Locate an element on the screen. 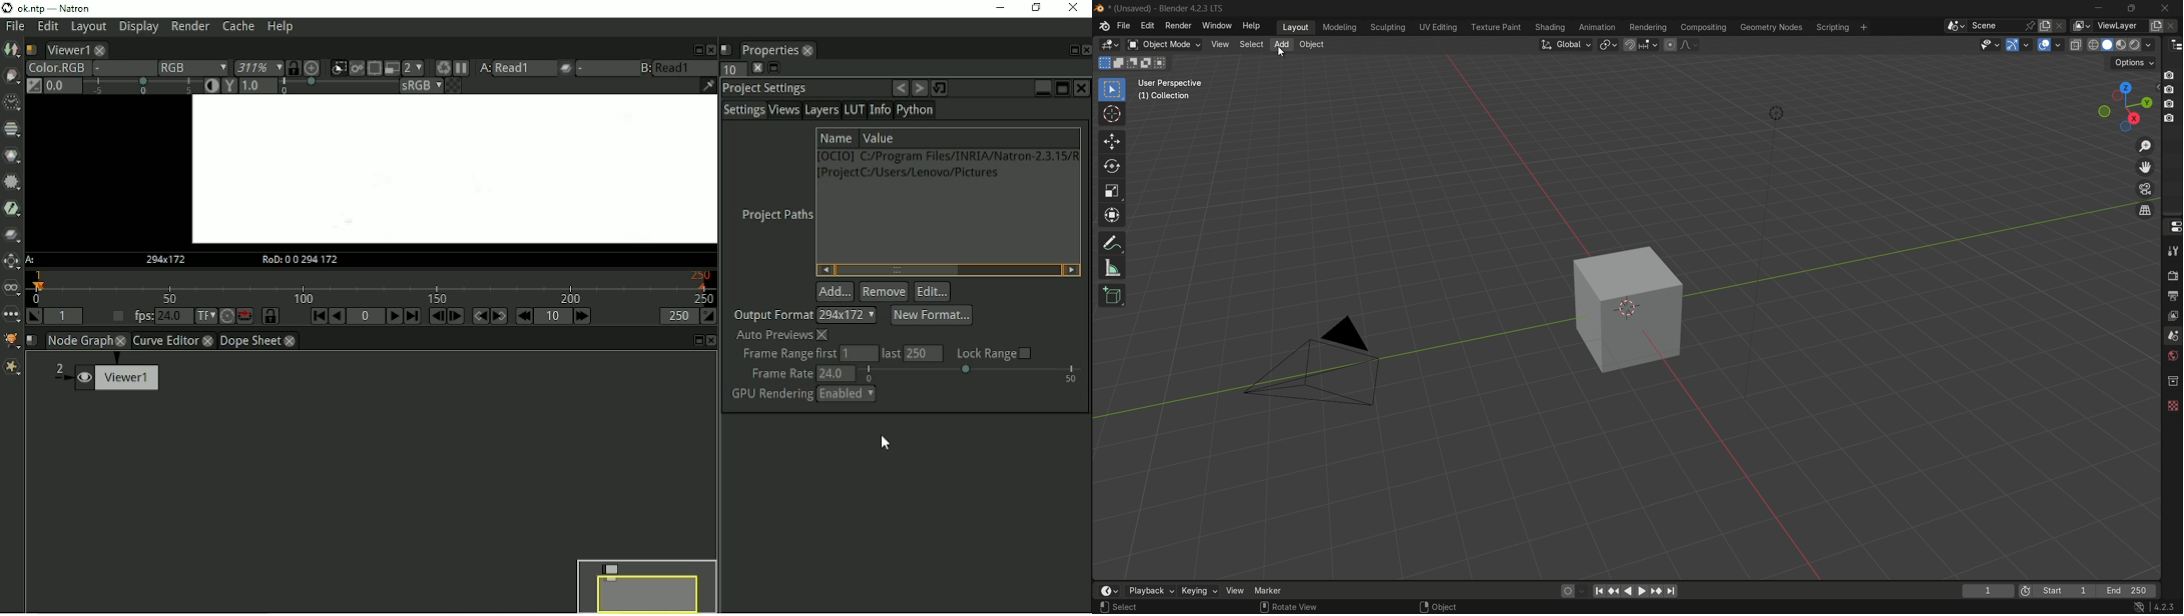 The image size is (2184, 616). 3d viewport is located at coordinates (1109, 45).